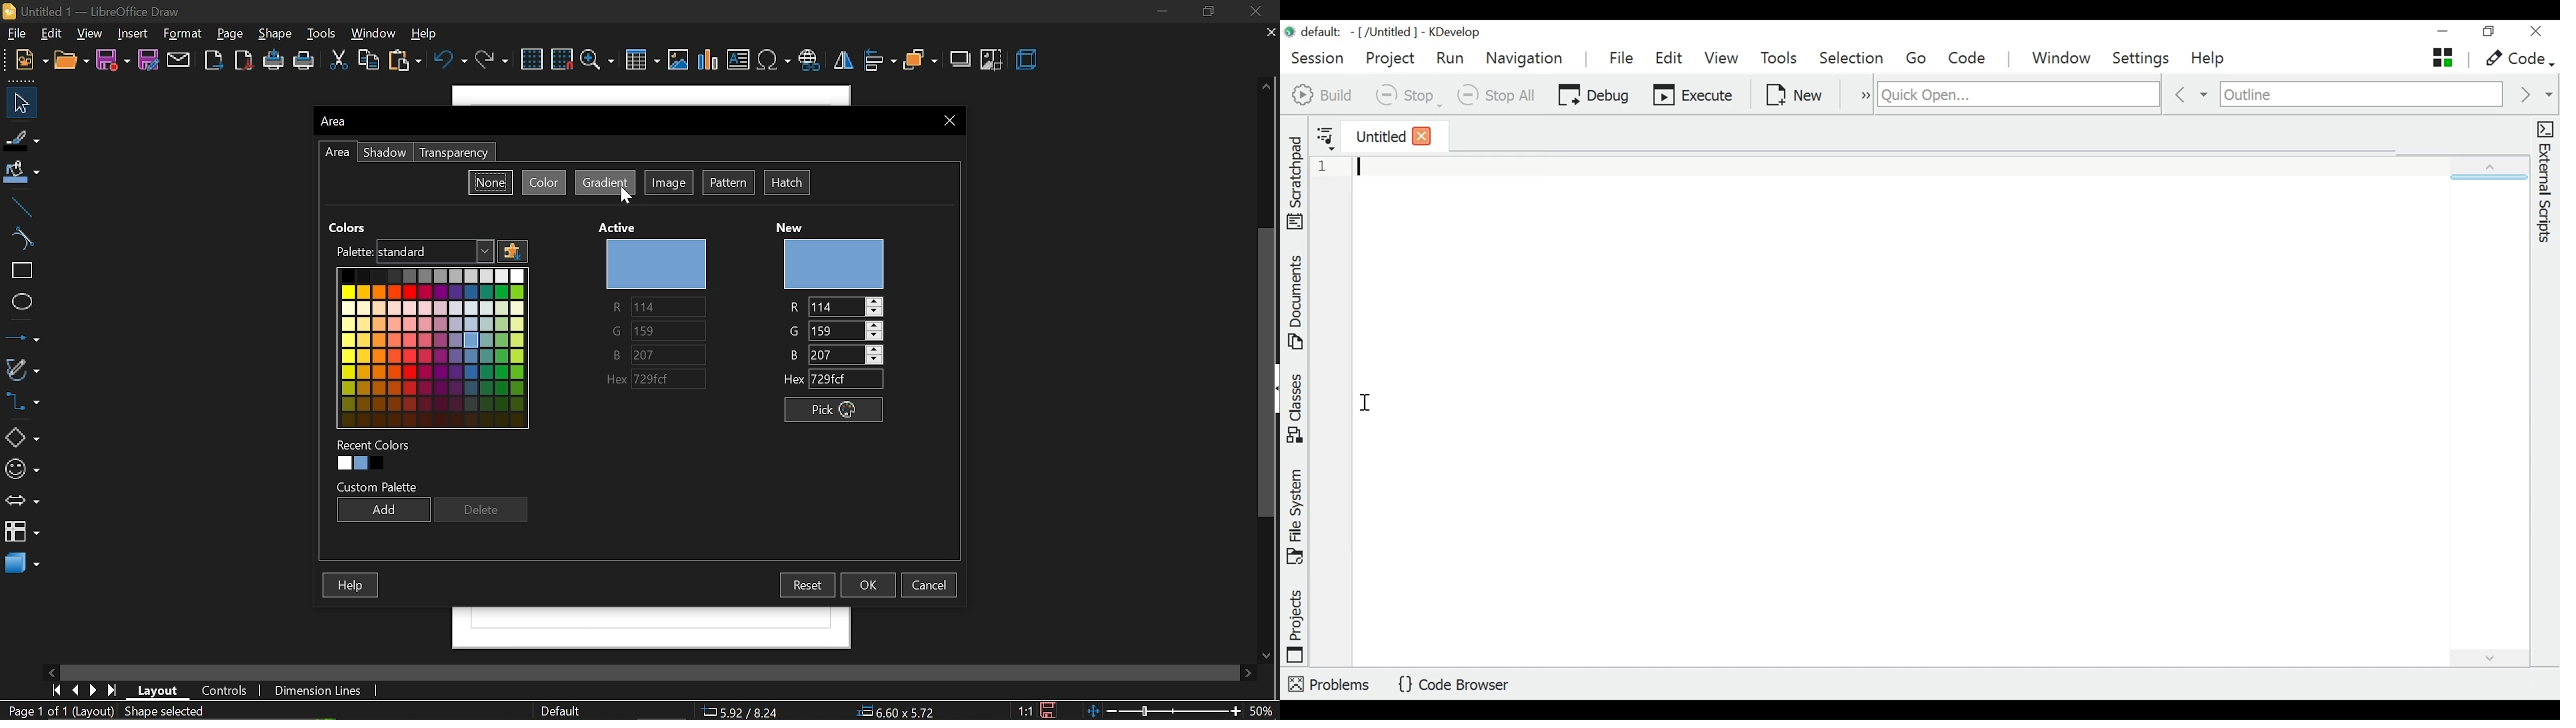 This screenshot has height=728, width=2576. I want to click on recent colors, so click(376, 455).